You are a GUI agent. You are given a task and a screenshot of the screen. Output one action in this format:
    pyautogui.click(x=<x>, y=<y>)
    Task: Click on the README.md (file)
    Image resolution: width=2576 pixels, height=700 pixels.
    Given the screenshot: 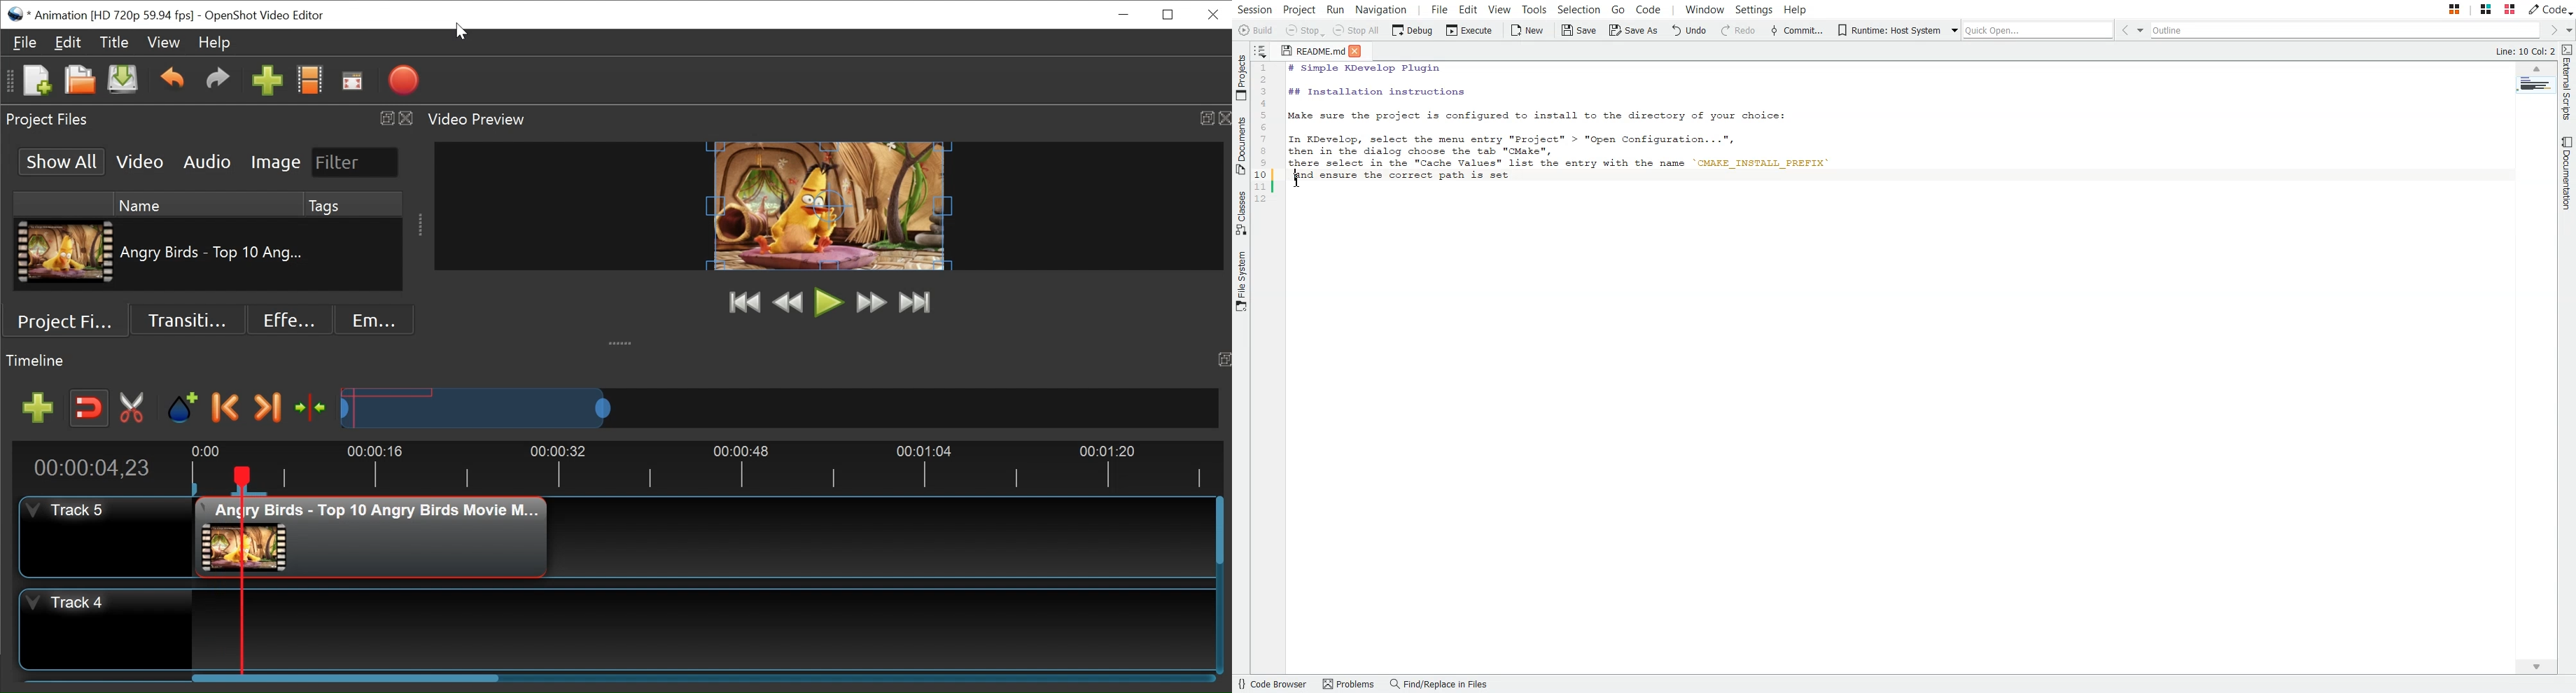 What is the action you would take?
    pyautogui.click(x=1308, y=50)
    